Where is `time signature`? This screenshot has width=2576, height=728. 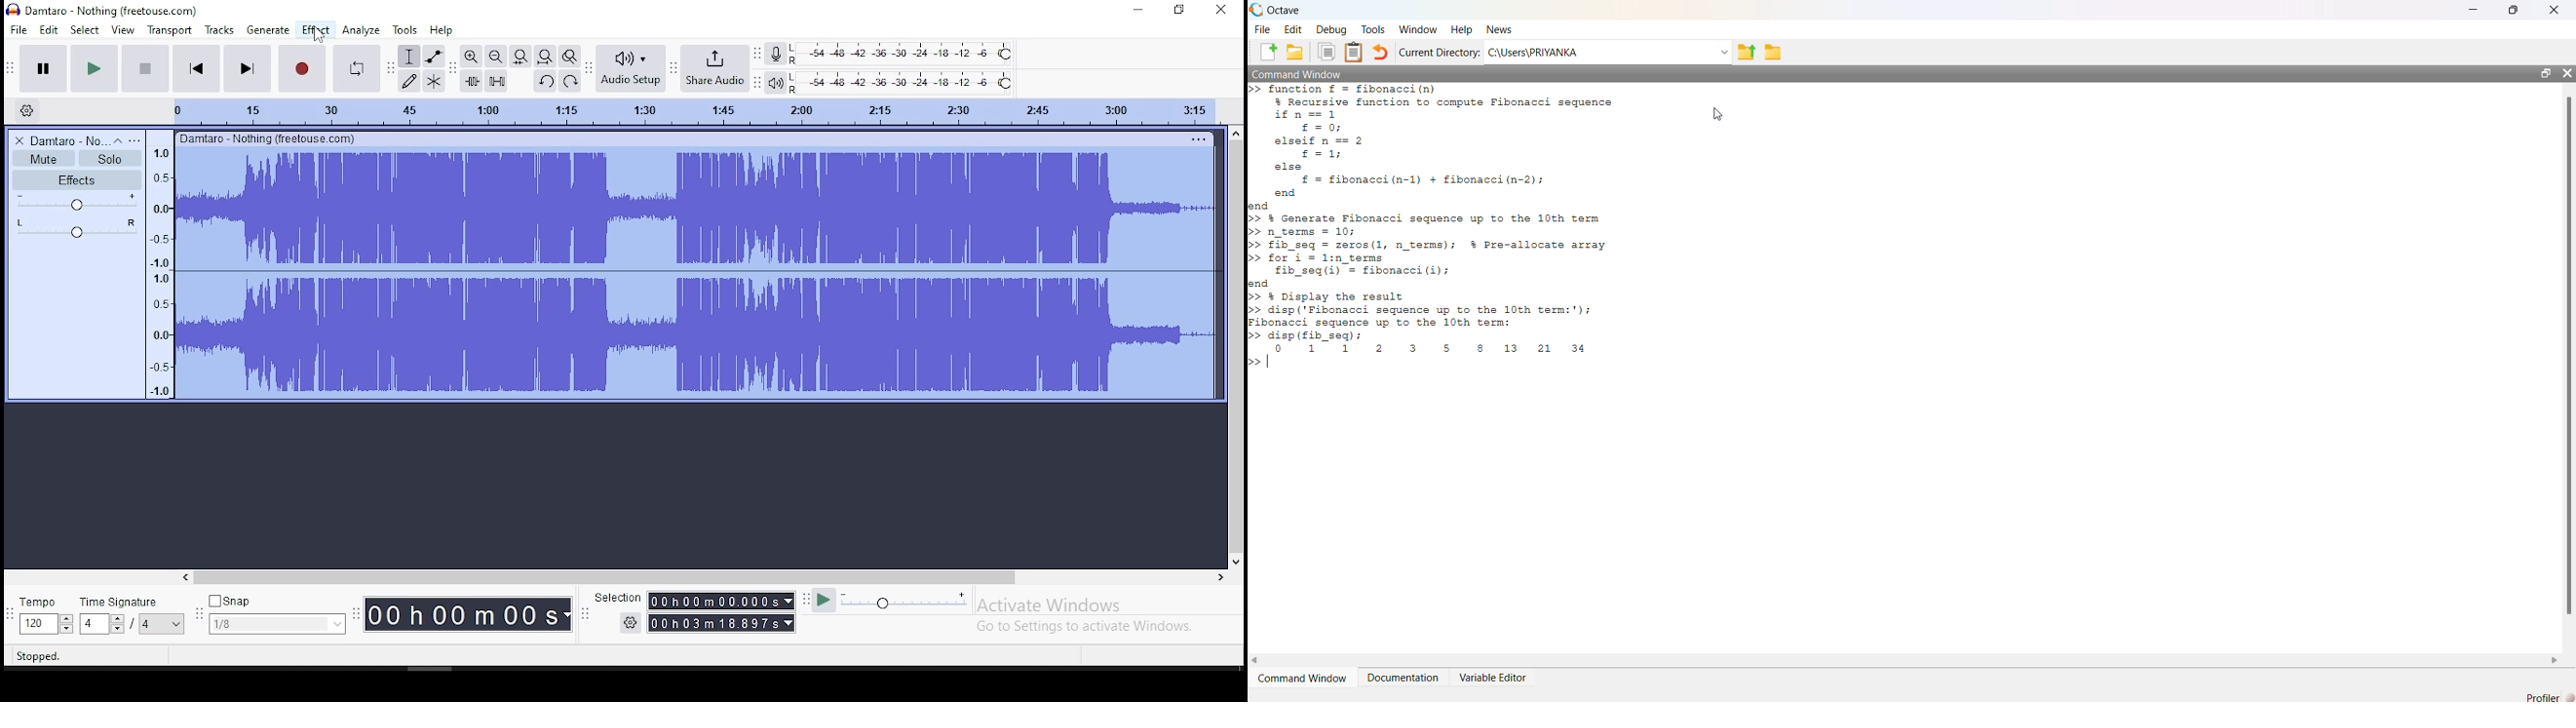
time signature is located at coordinates (130, 600).